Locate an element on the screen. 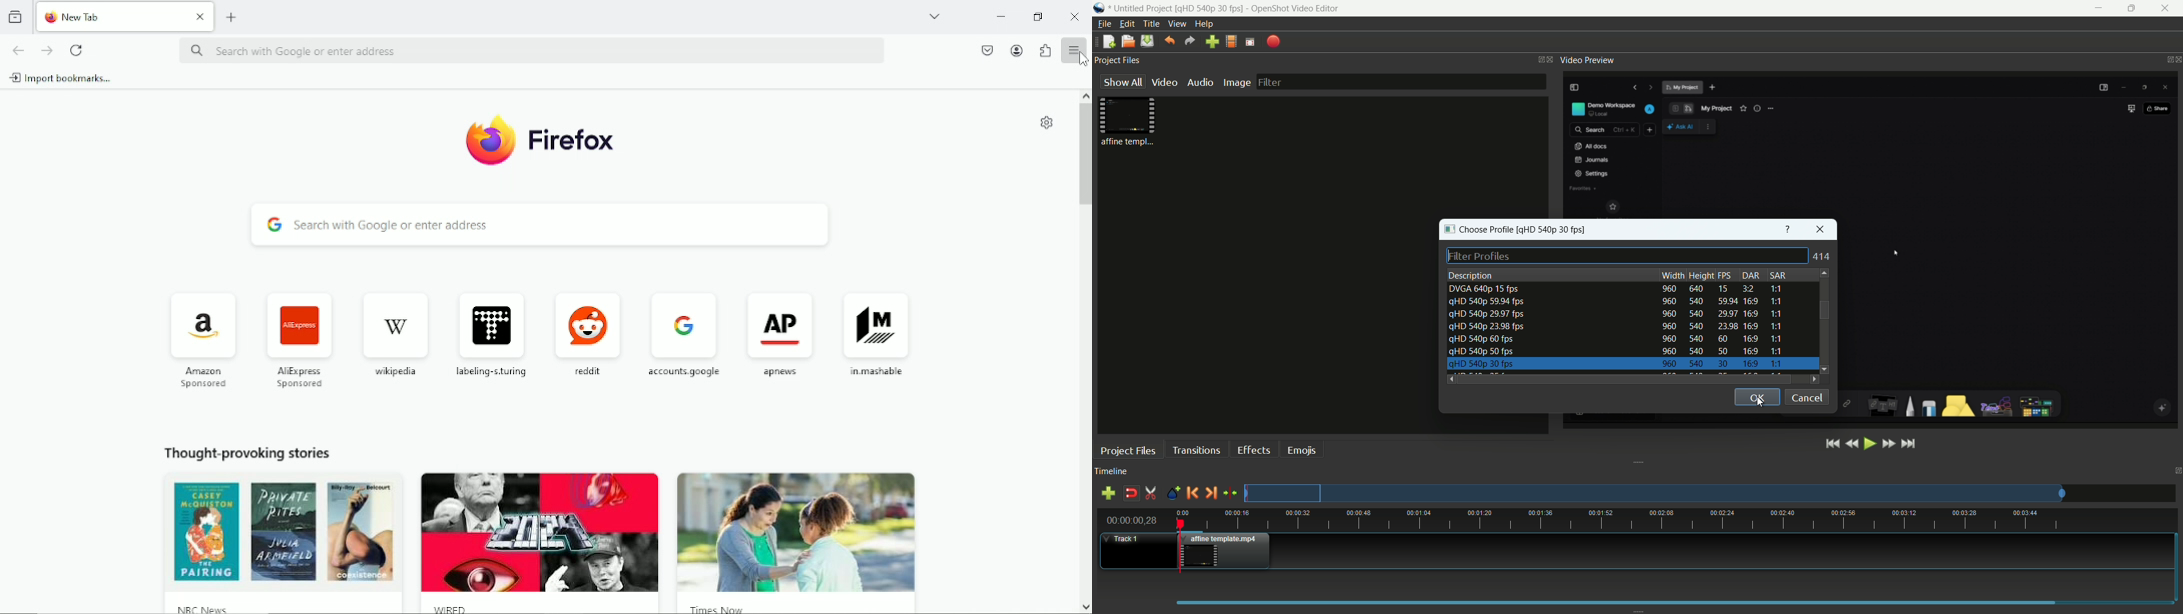 The width and height of the screenshot is (2184, 616). cursor is located at coordinates (1082, 60).